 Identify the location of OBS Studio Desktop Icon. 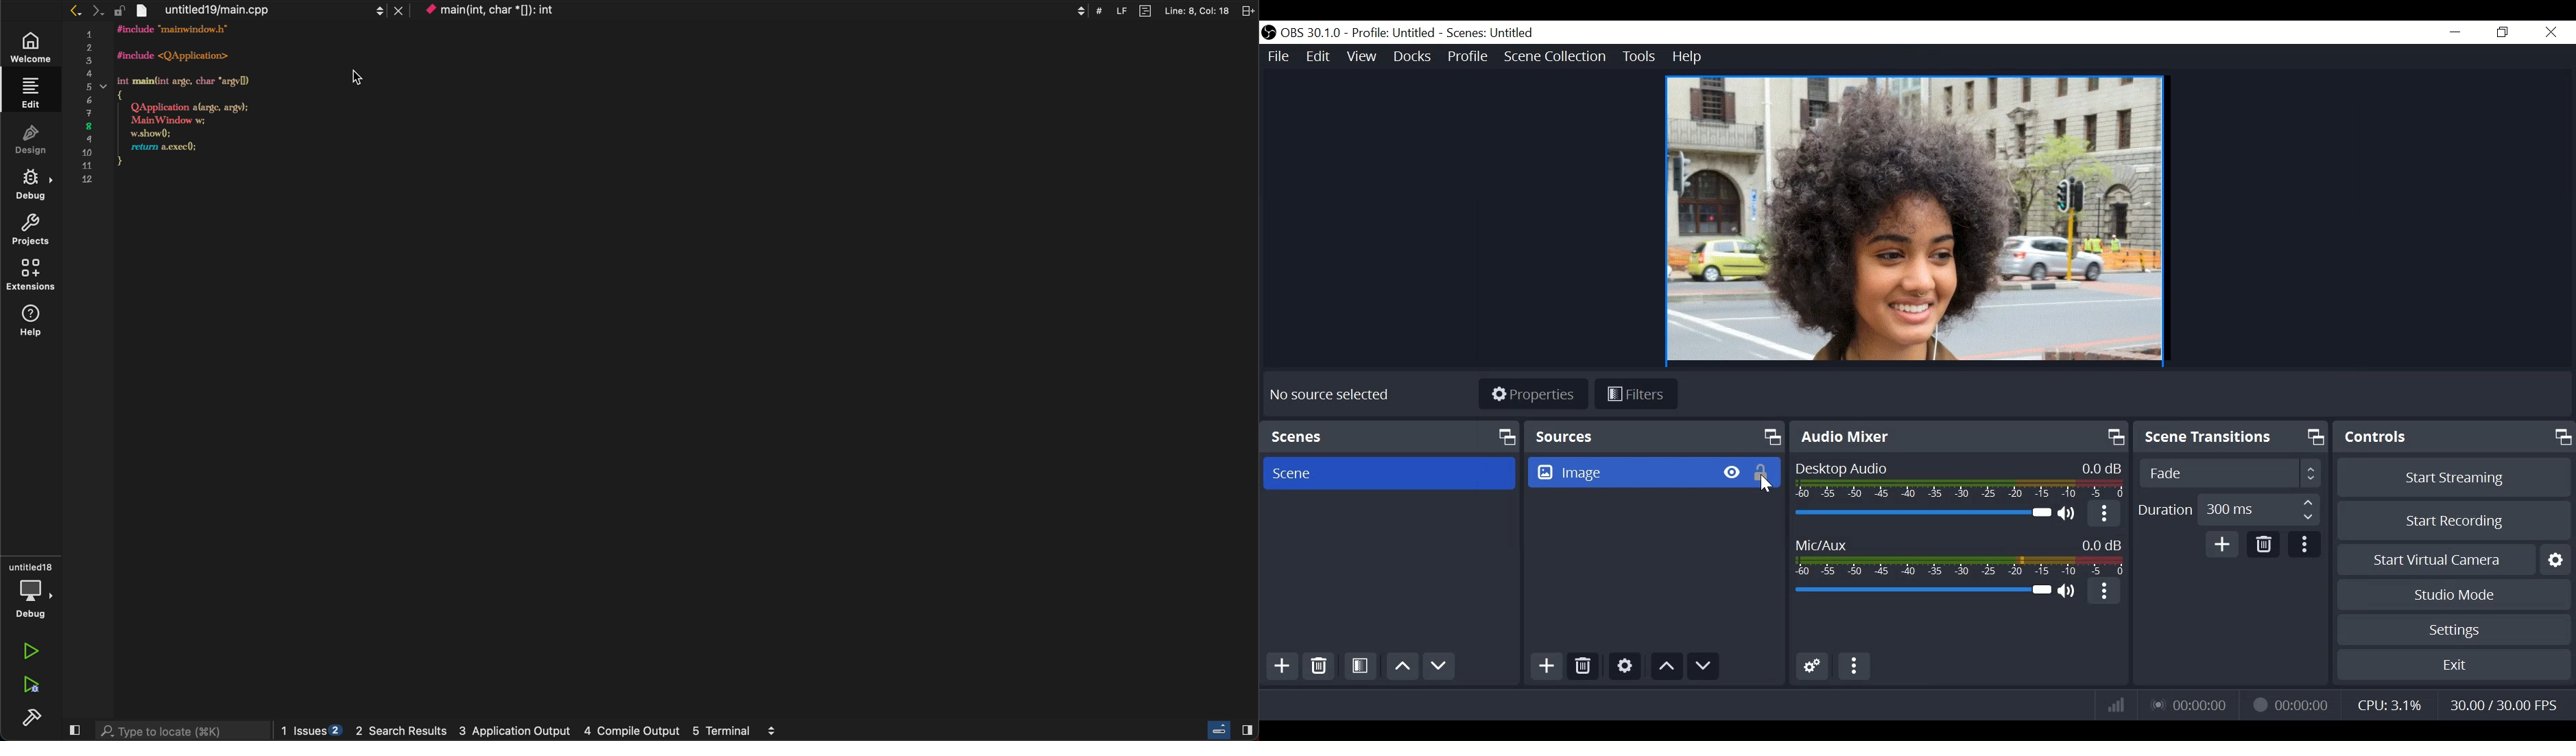
(1269, 33).